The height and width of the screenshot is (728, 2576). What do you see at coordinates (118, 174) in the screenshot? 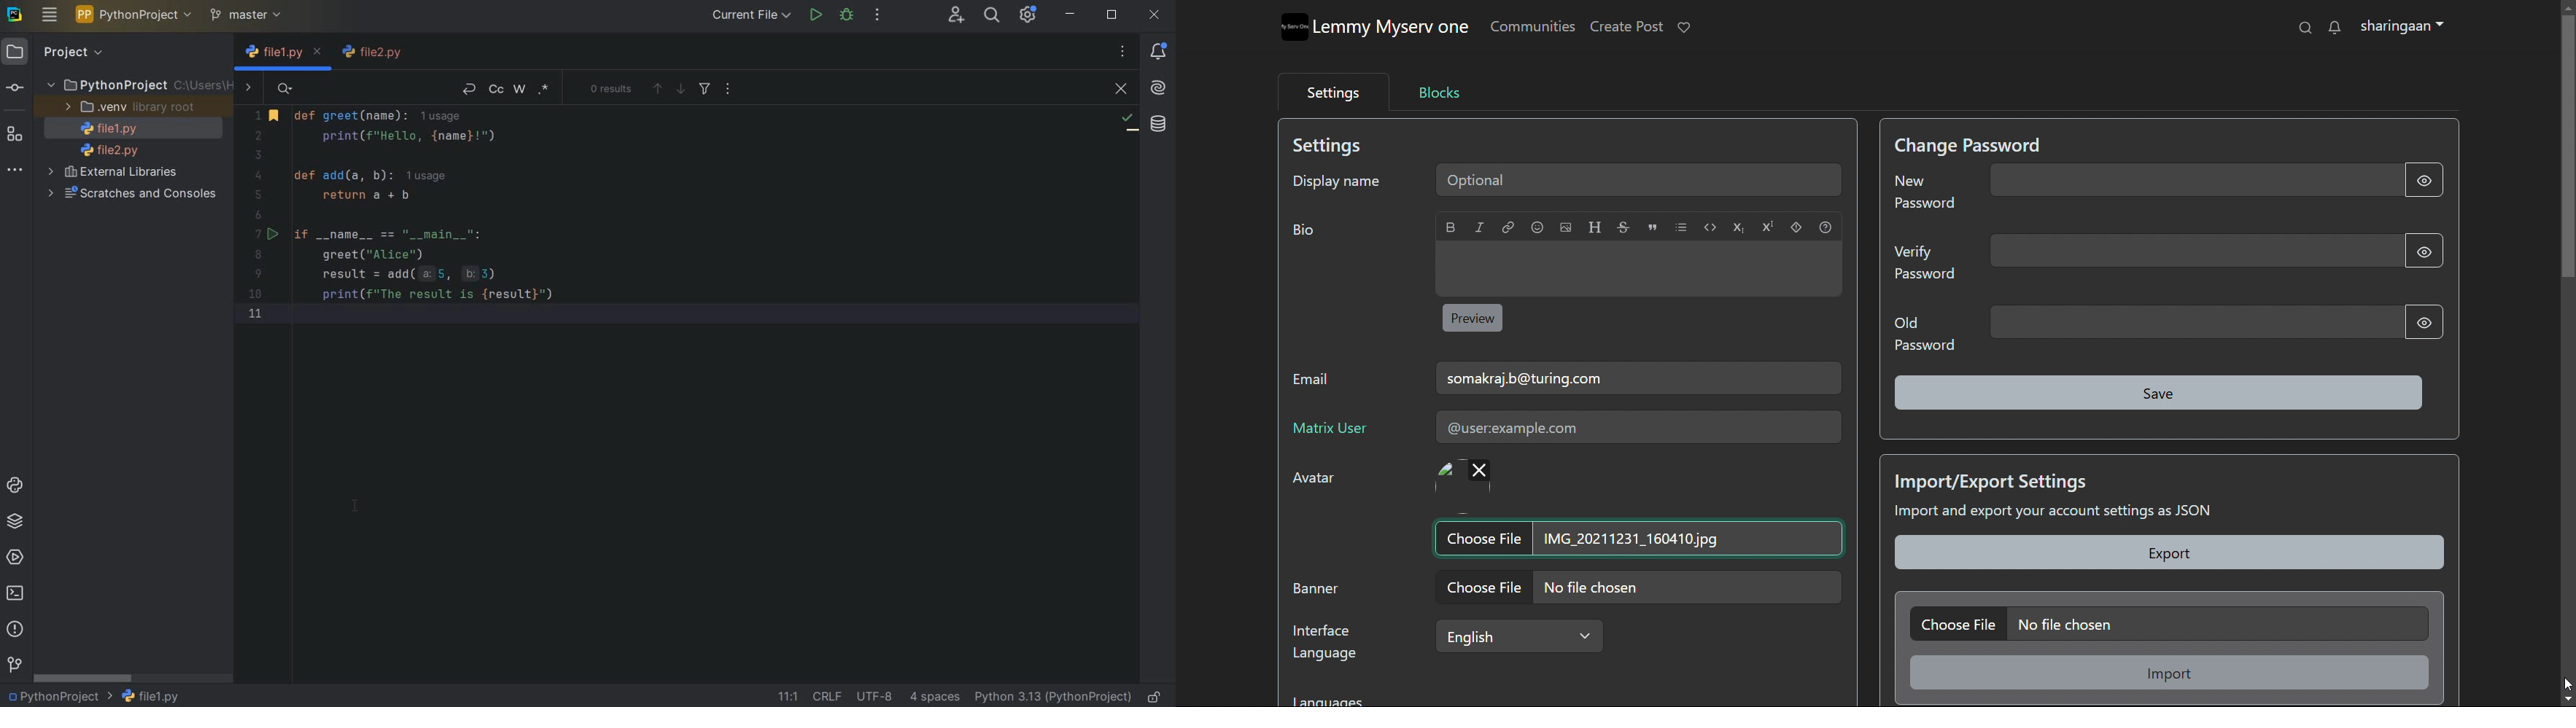
I see `EXTERNAL LIBRARIES` at bounding box center [118, 174].